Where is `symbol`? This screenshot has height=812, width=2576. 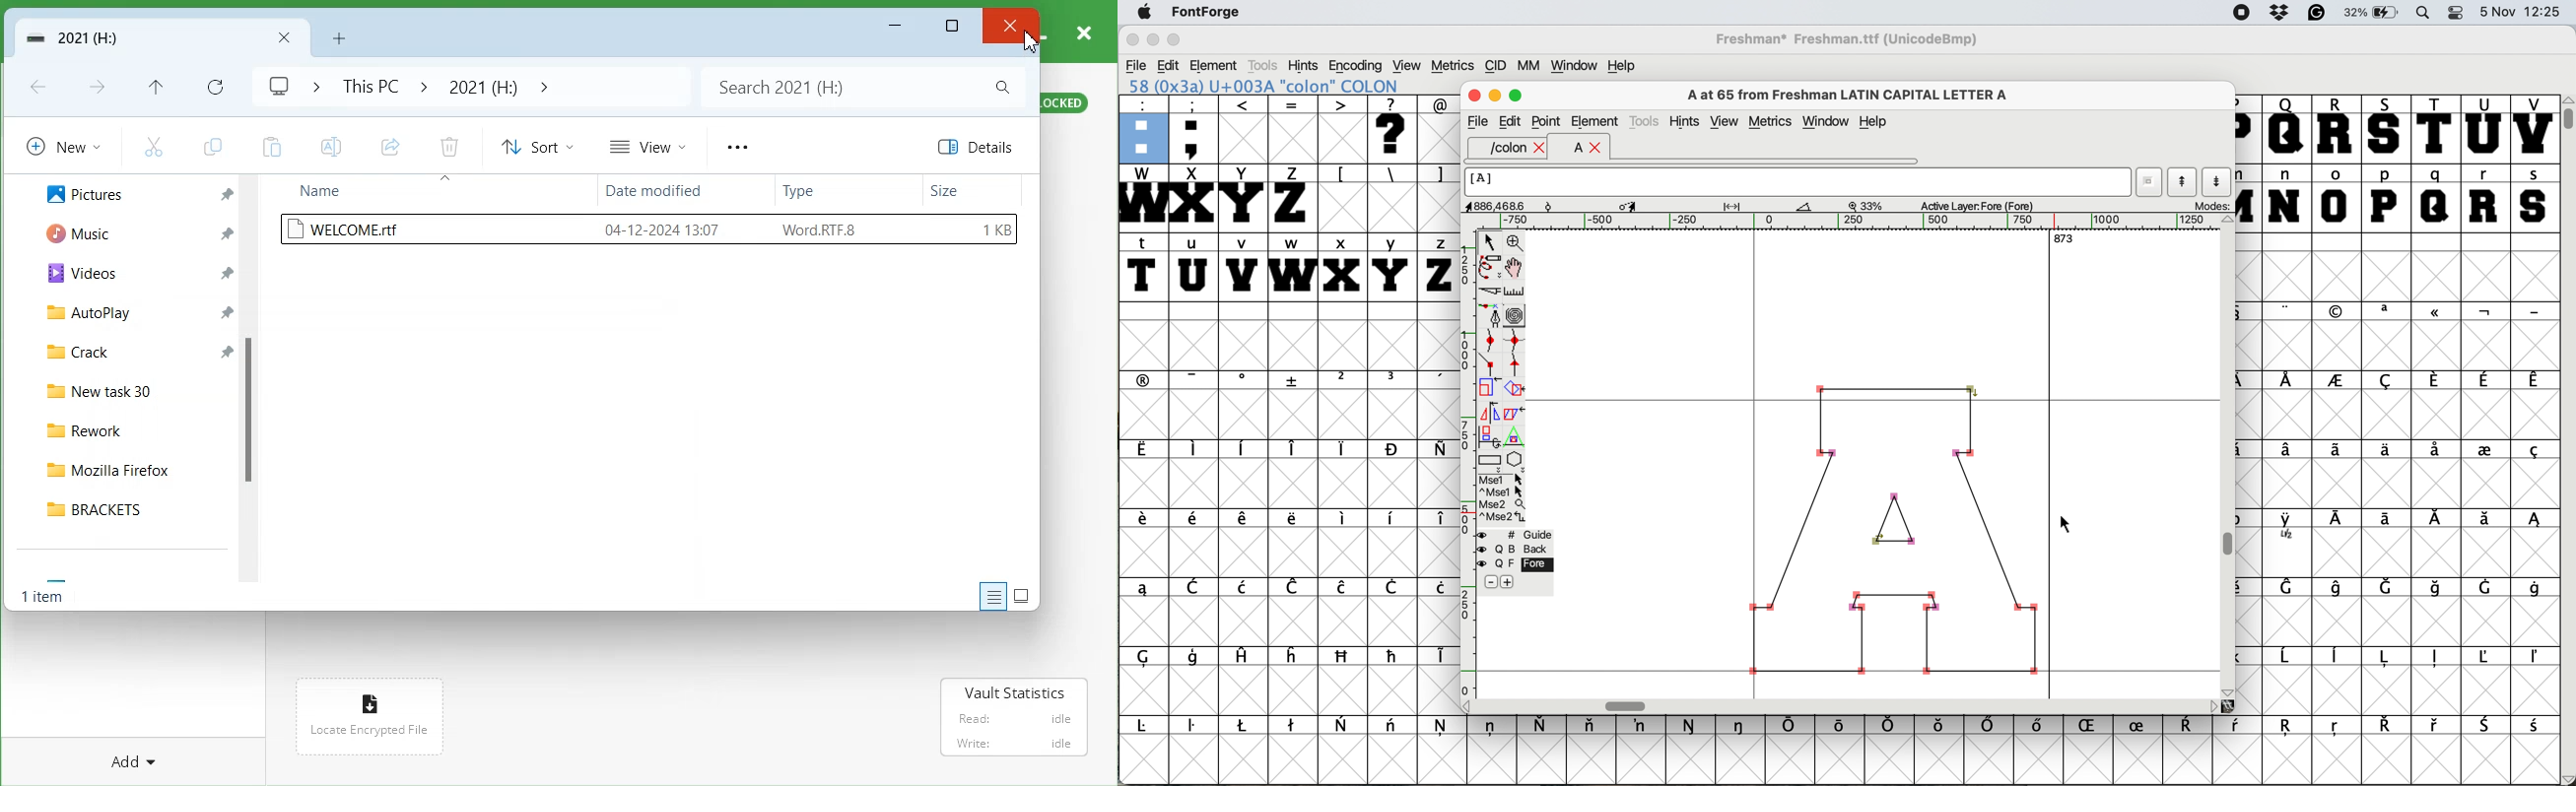
symbol is located at coordinates (2490, 656).